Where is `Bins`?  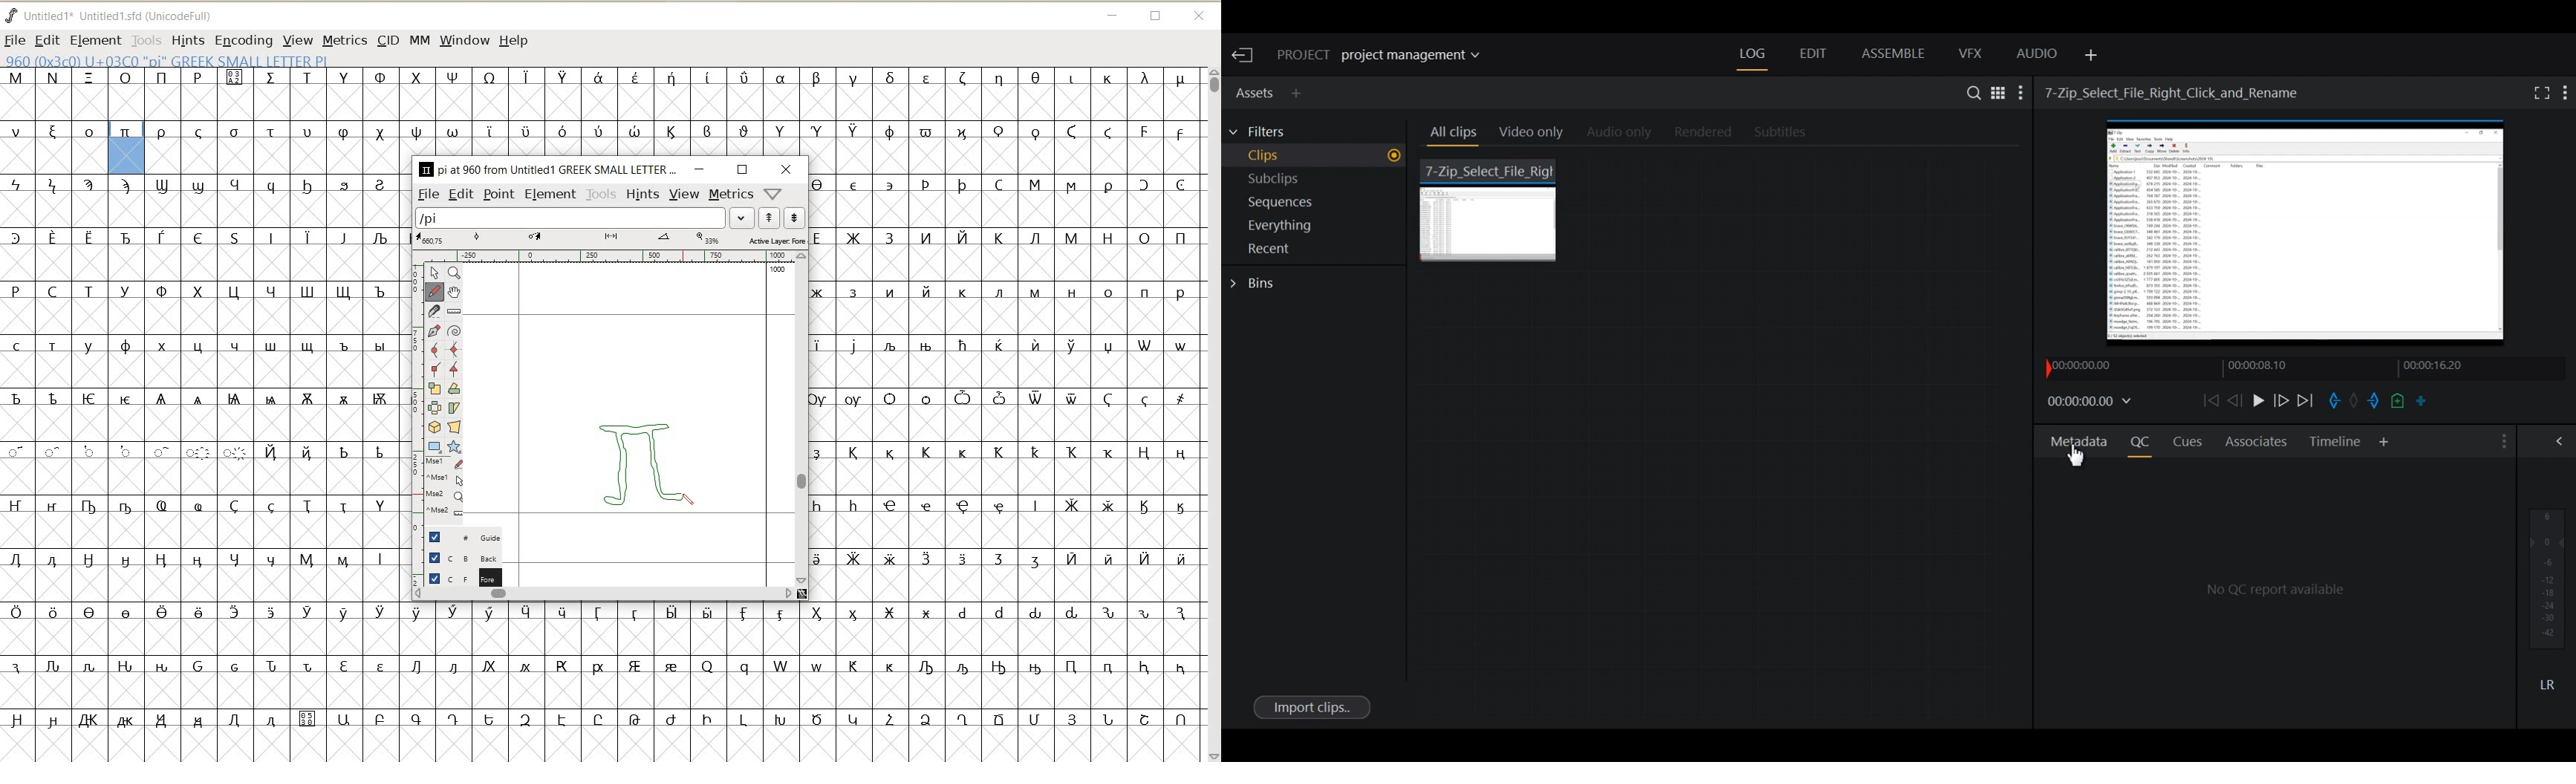 Bins is located at coordinates (1256, 284).